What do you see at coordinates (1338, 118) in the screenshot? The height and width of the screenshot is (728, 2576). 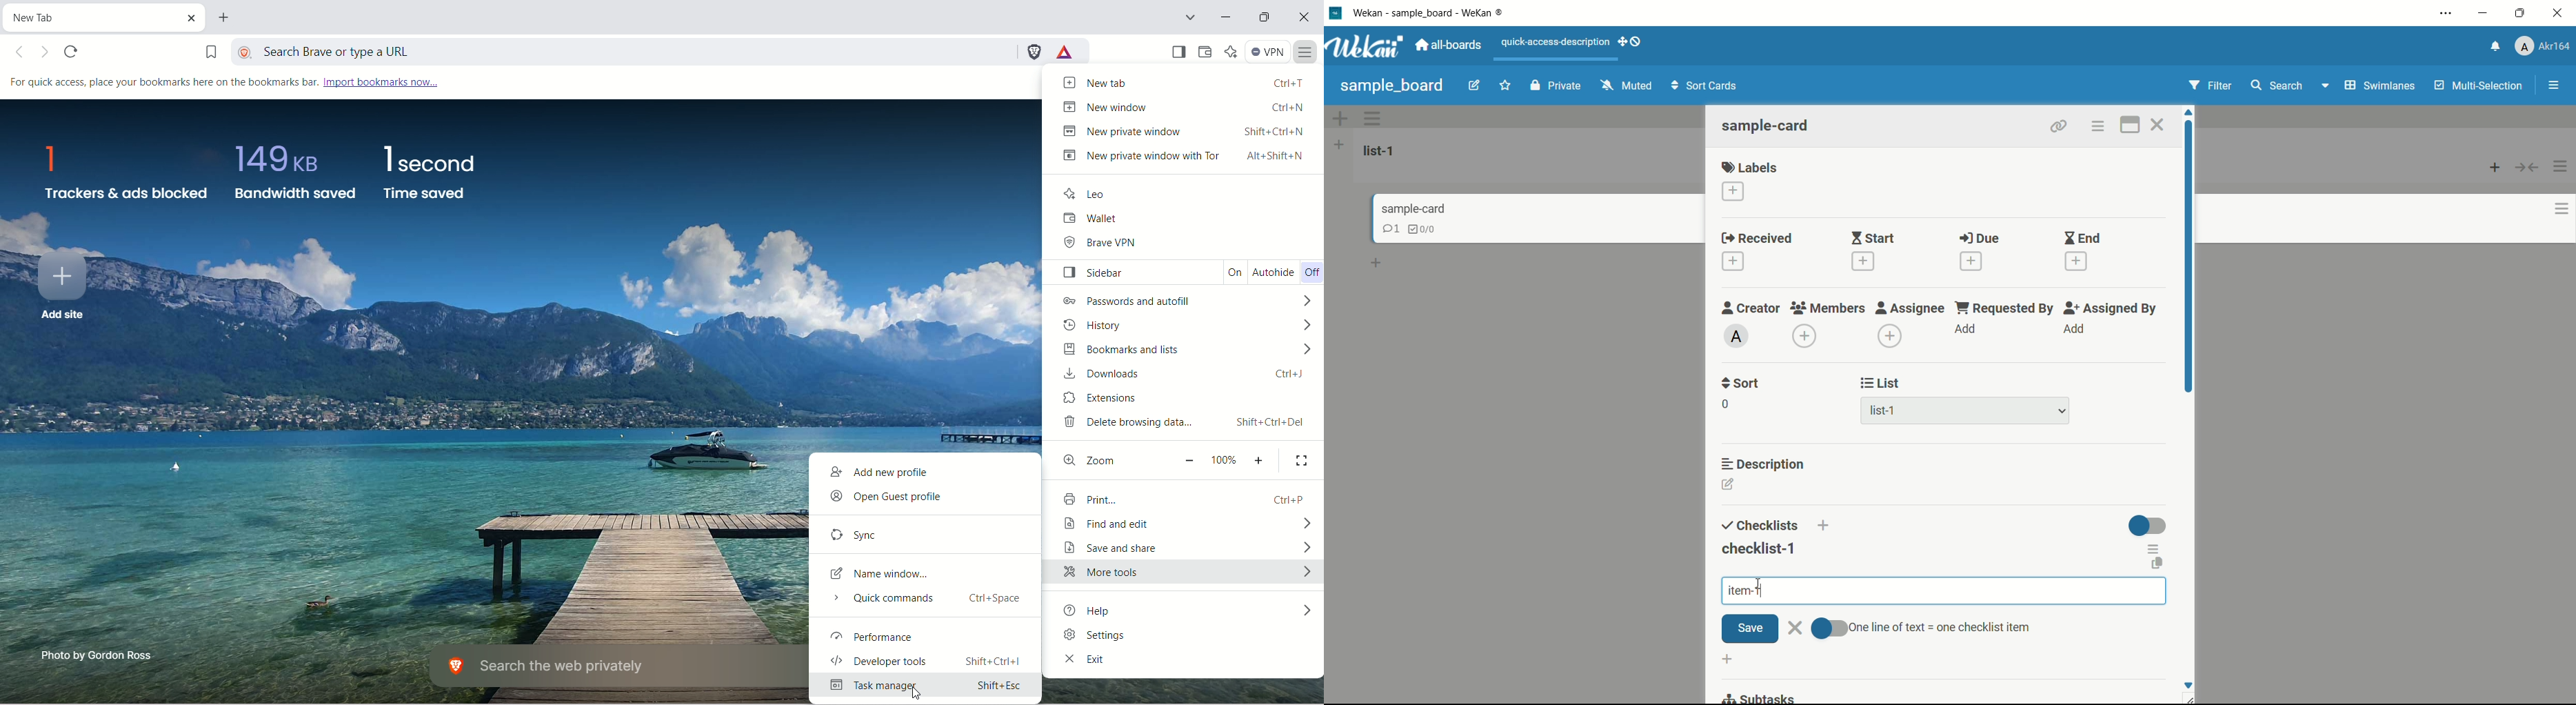 I see `add options` at bounding box center [1338, 118].